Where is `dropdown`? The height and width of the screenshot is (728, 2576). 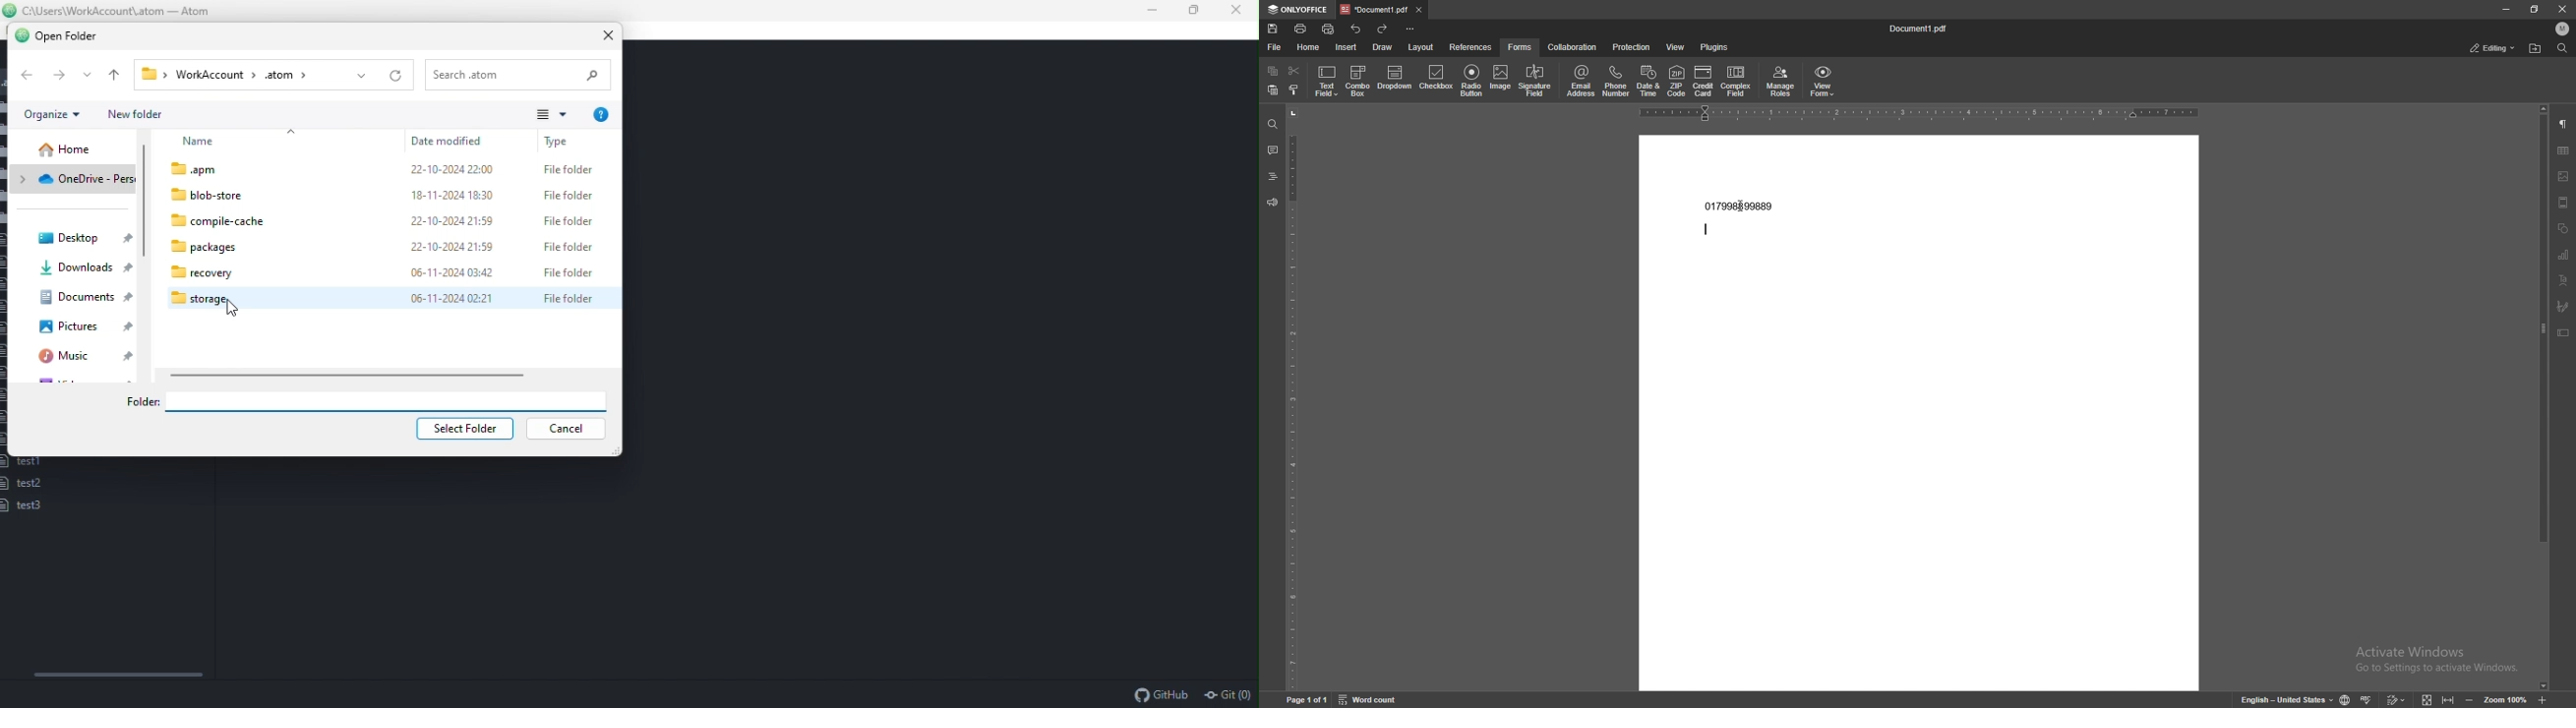
dropdown is located at coordinates (1396, 79).